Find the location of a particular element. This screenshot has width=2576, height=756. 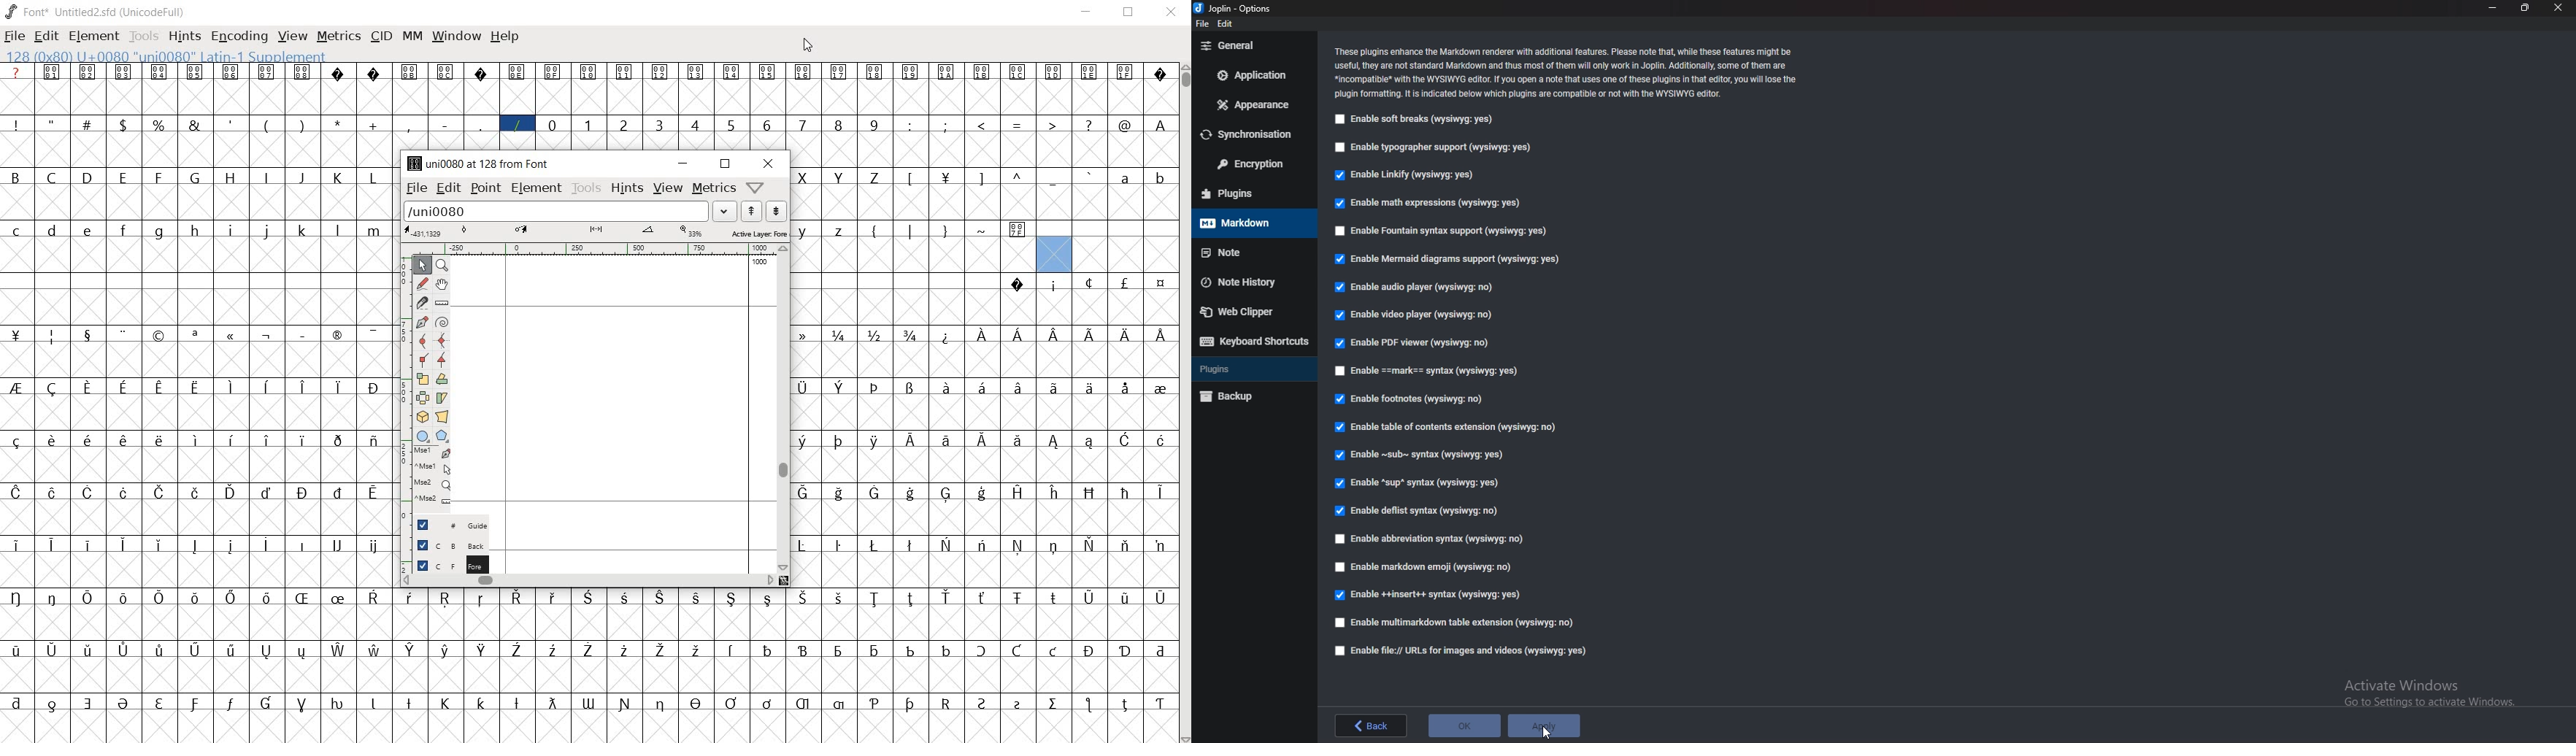

glyph is located at coordinates (87, 598).